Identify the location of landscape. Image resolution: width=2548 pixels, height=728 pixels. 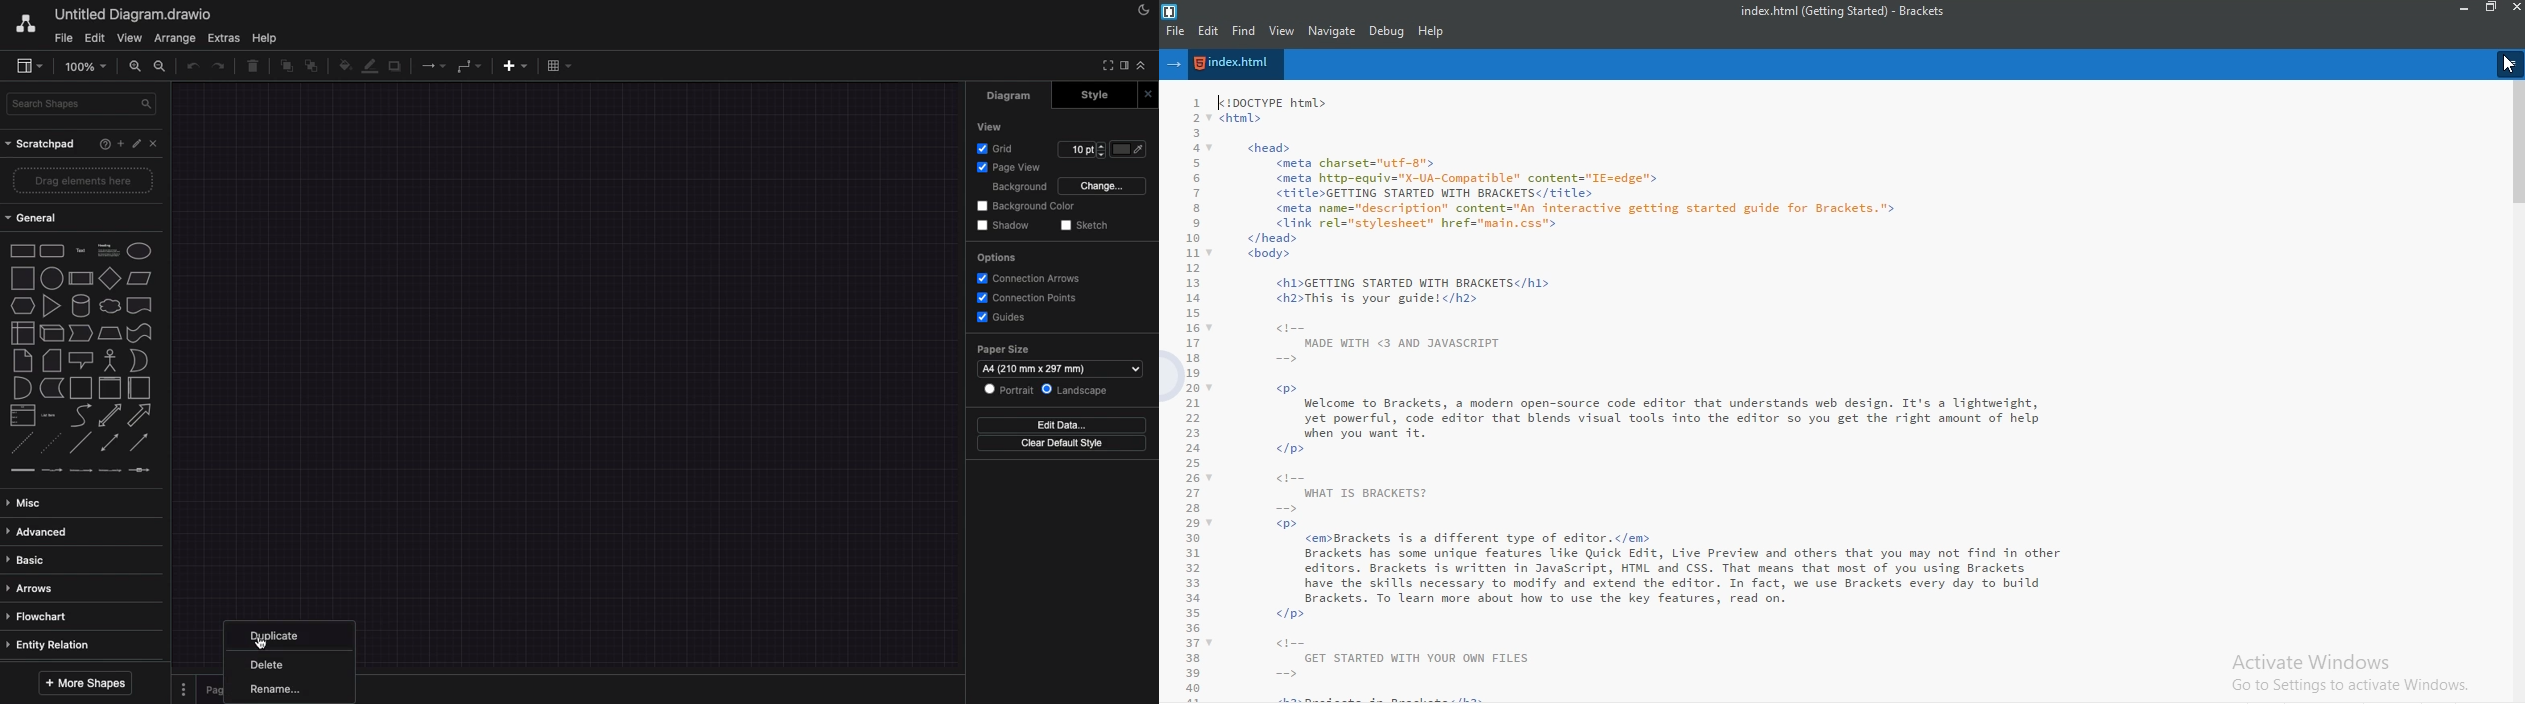
(1075, 391).